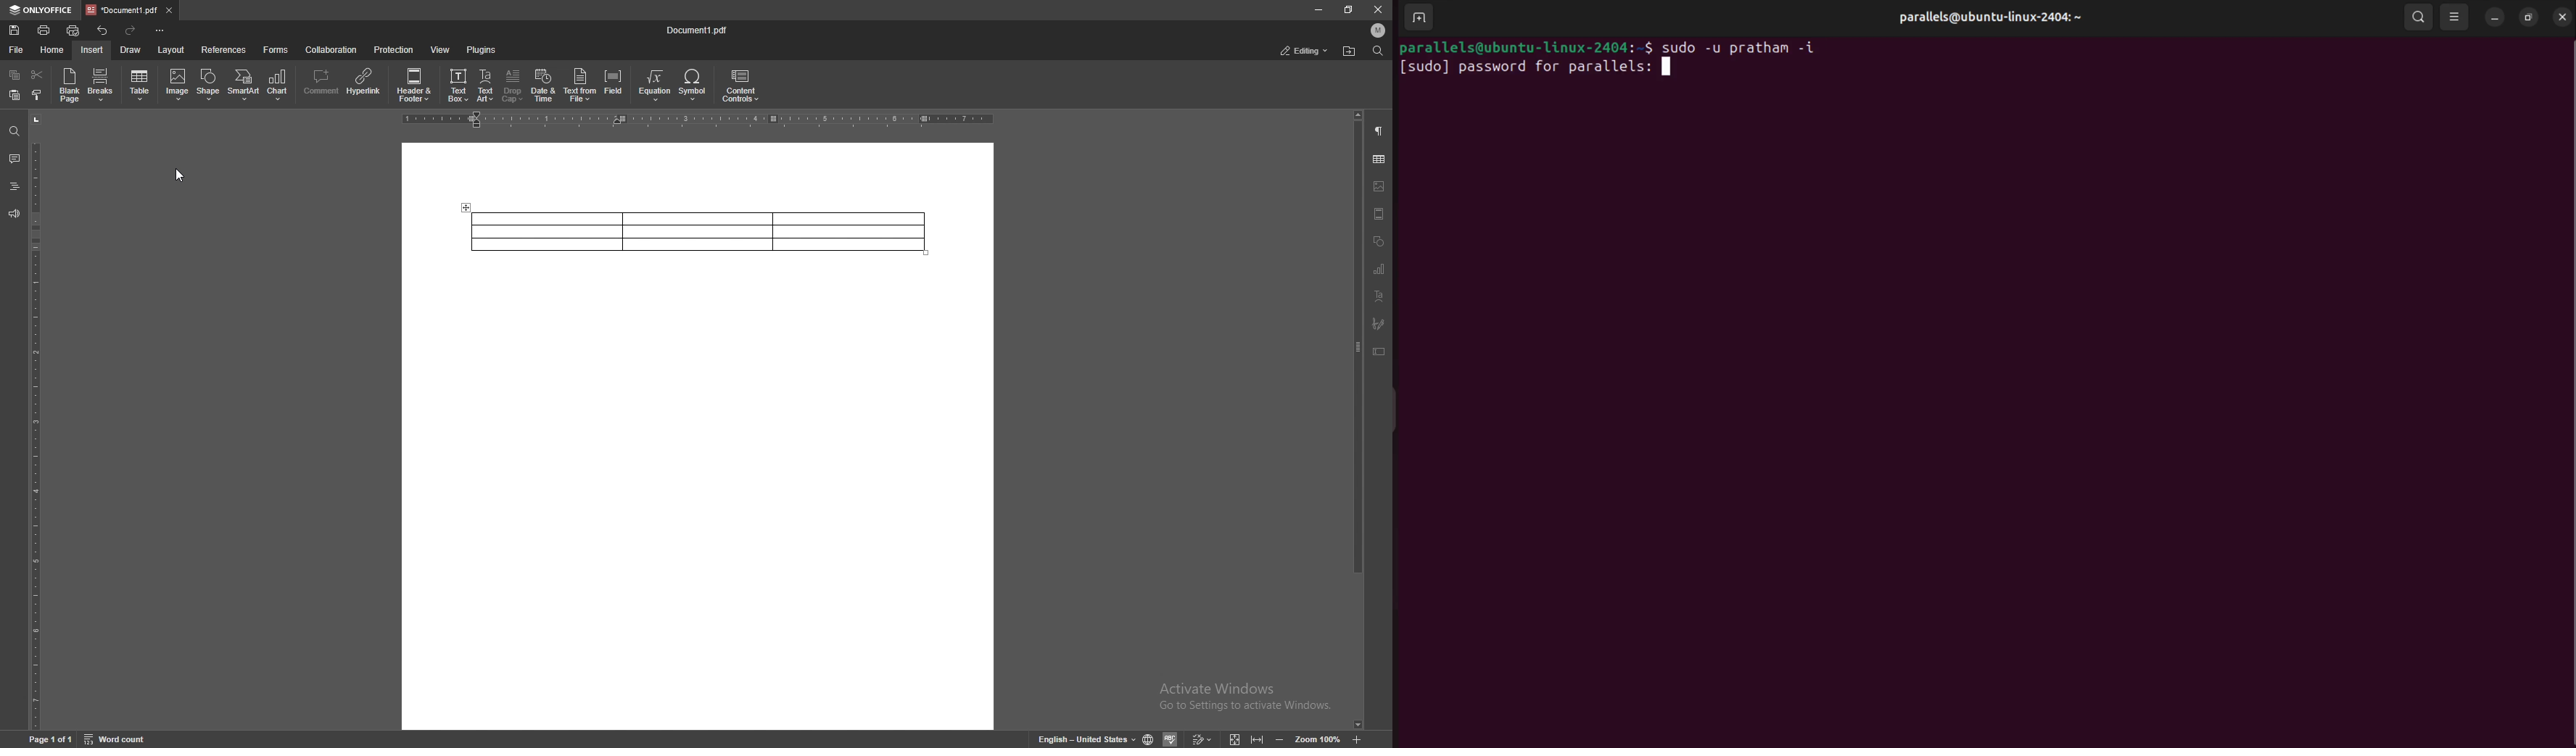  What do you see at coordinates (52, 739) in the screenshot?
I see `page` at bounding box center [52, 739].